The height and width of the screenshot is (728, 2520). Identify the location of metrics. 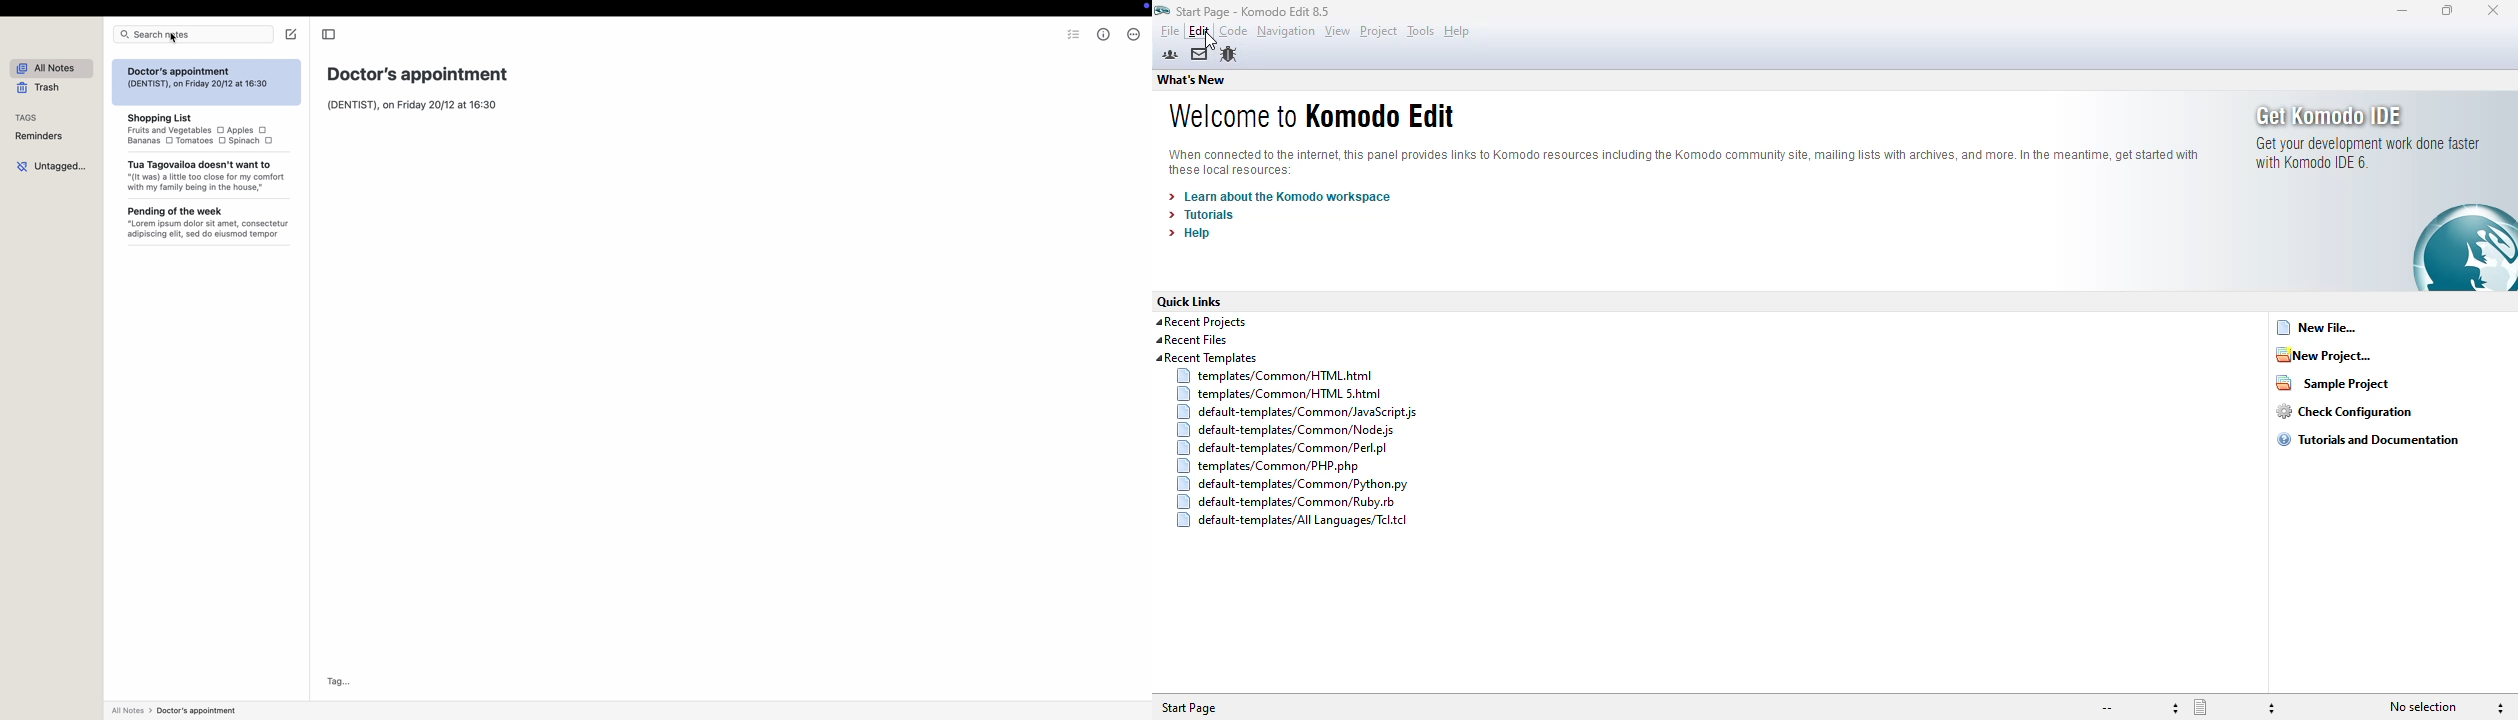
(1104, 35).